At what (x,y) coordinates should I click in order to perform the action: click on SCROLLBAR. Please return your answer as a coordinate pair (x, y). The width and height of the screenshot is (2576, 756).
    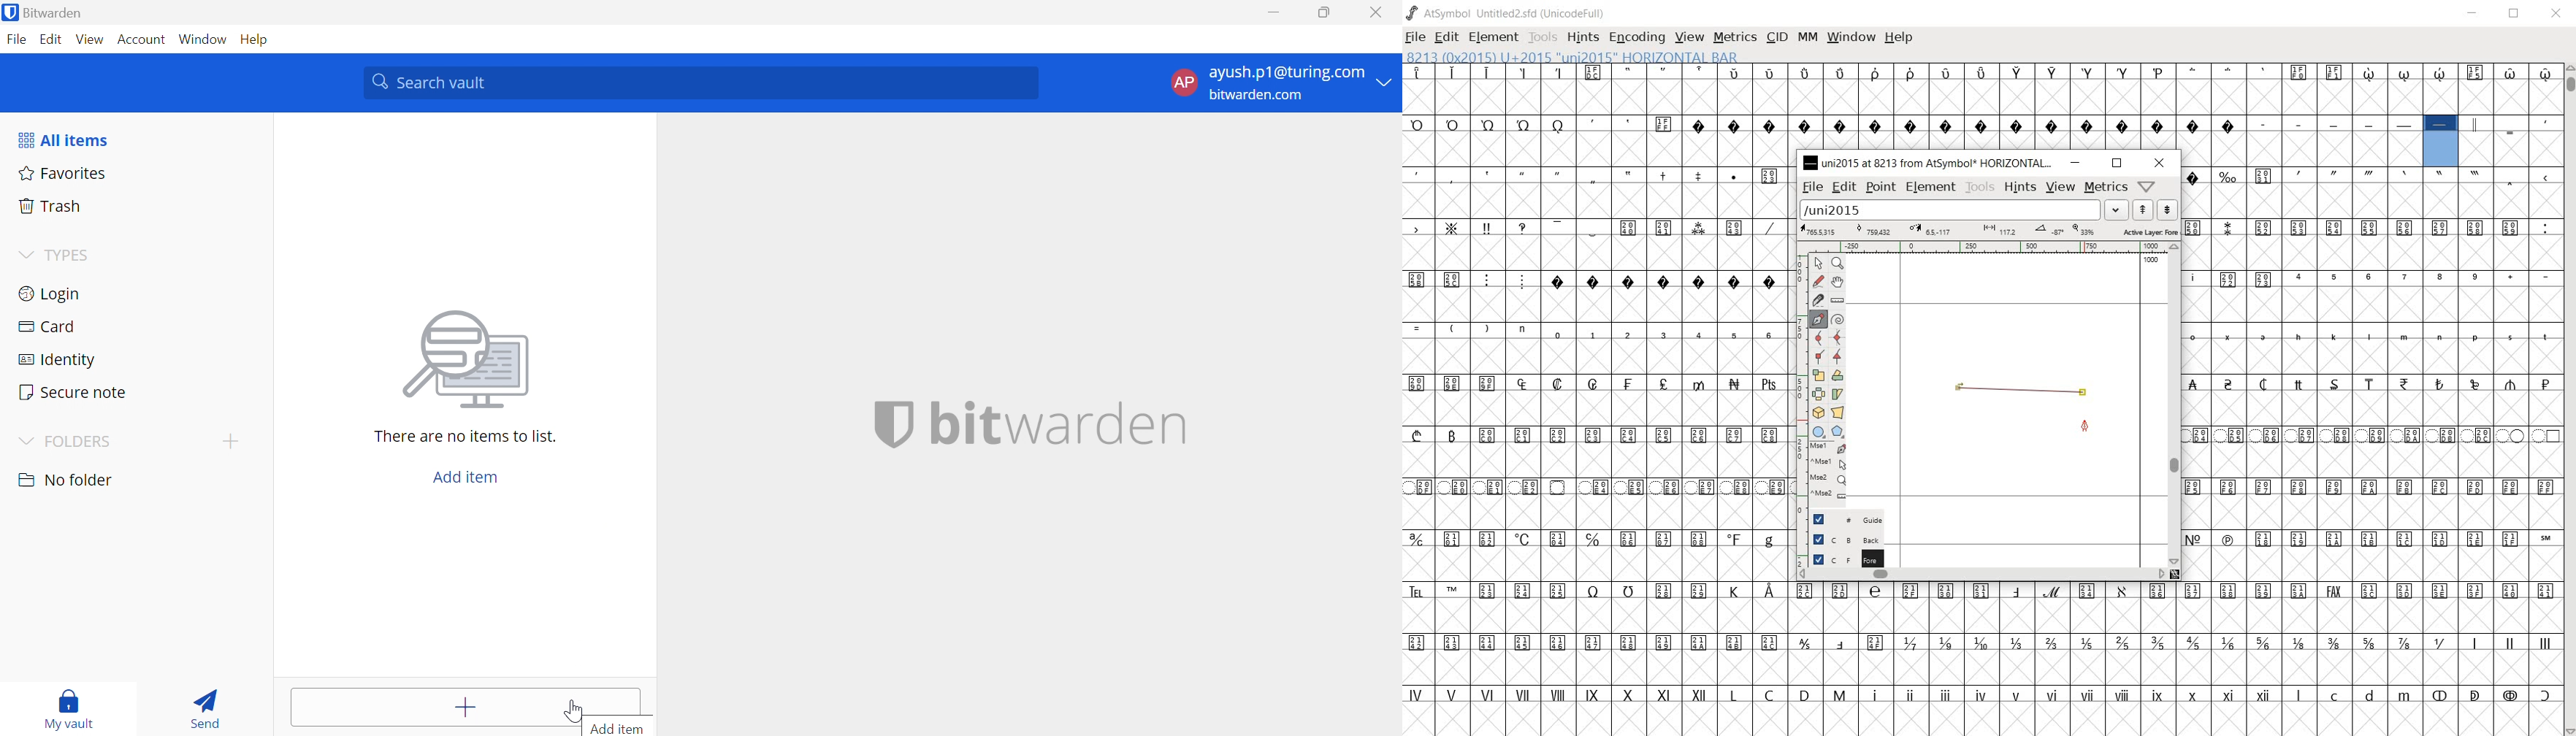
    Looking at the image, I should click on (2571, 399).